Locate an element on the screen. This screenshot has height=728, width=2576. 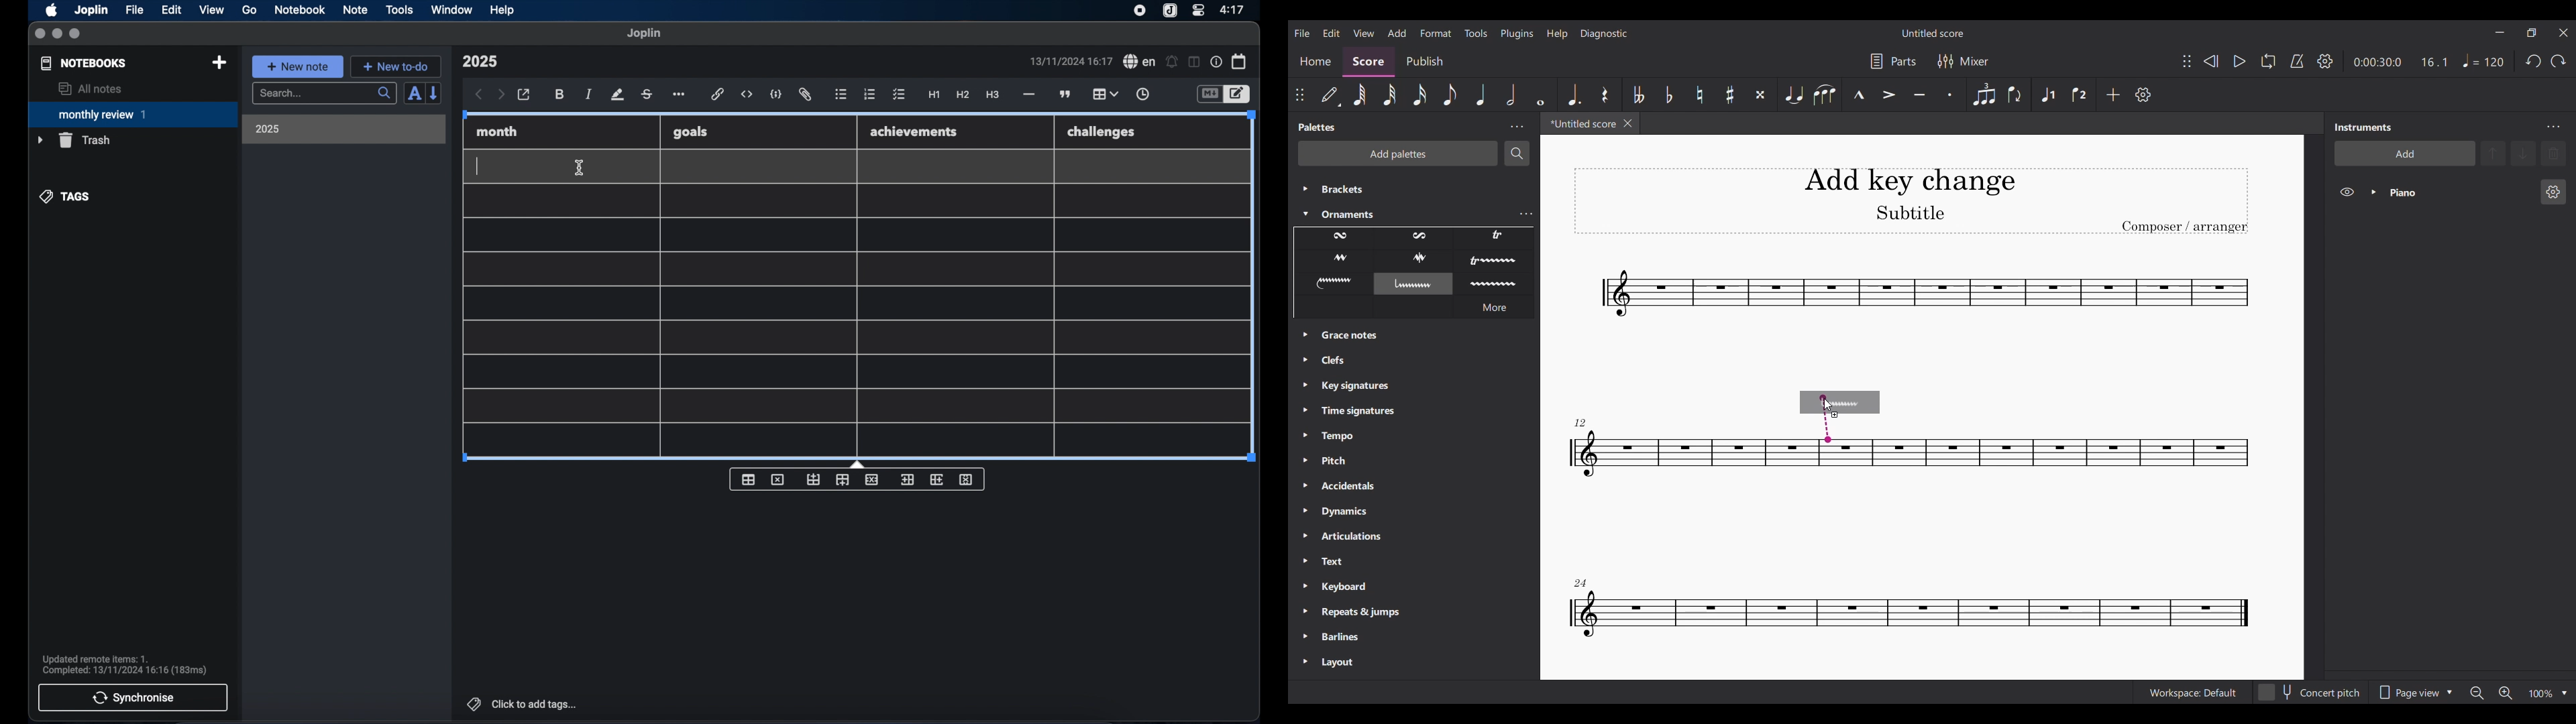
insert column before is located at coordinates (907, 480).